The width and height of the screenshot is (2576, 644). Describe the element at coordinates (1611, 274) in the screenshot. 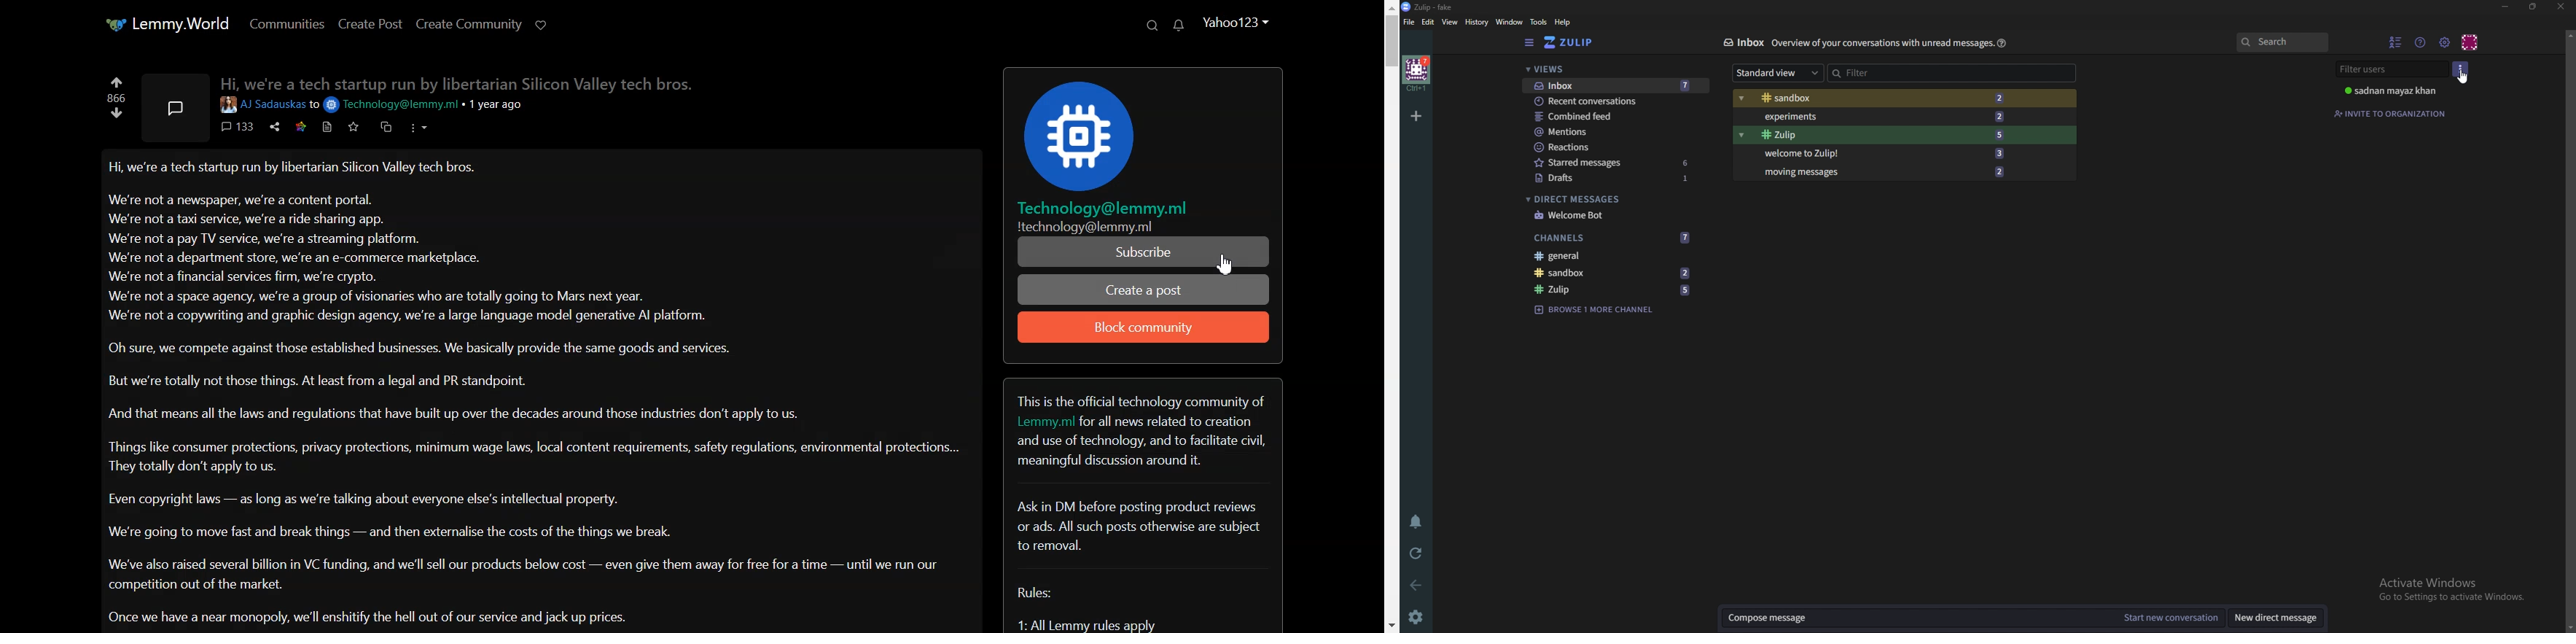

I see `Sandbox` at that location.